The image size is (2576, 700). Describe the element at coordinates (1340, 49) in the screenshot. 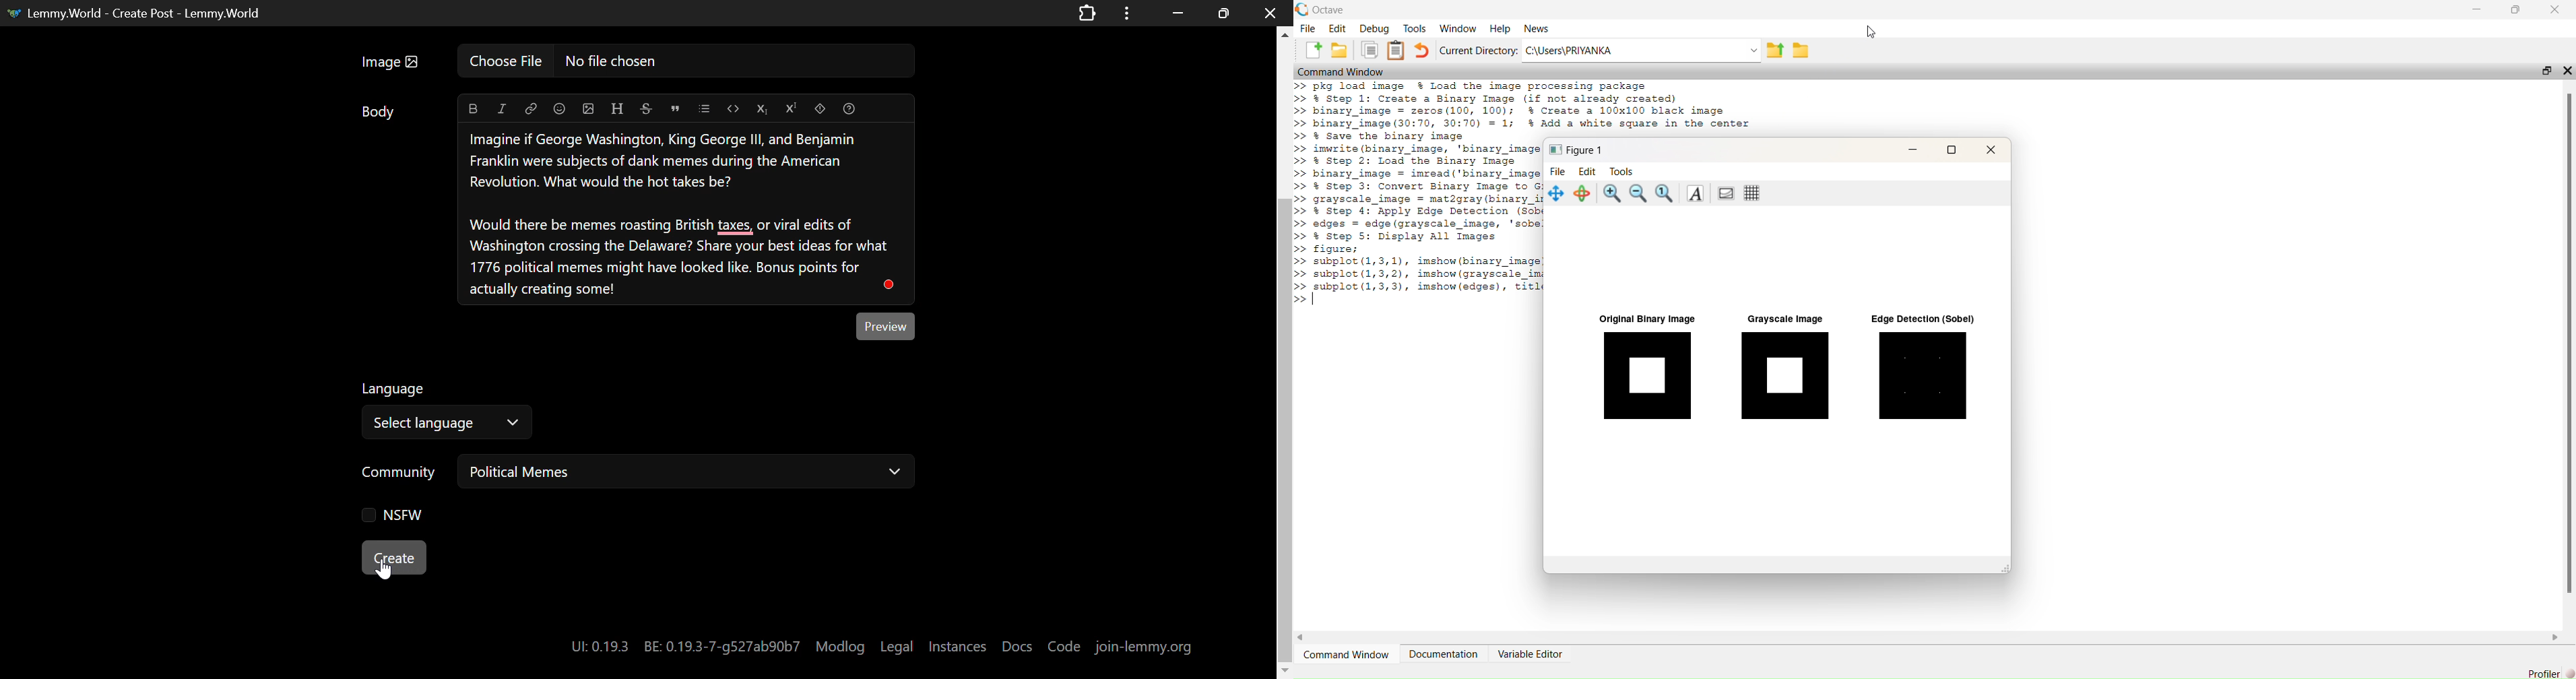

I see `add folder` at that location.